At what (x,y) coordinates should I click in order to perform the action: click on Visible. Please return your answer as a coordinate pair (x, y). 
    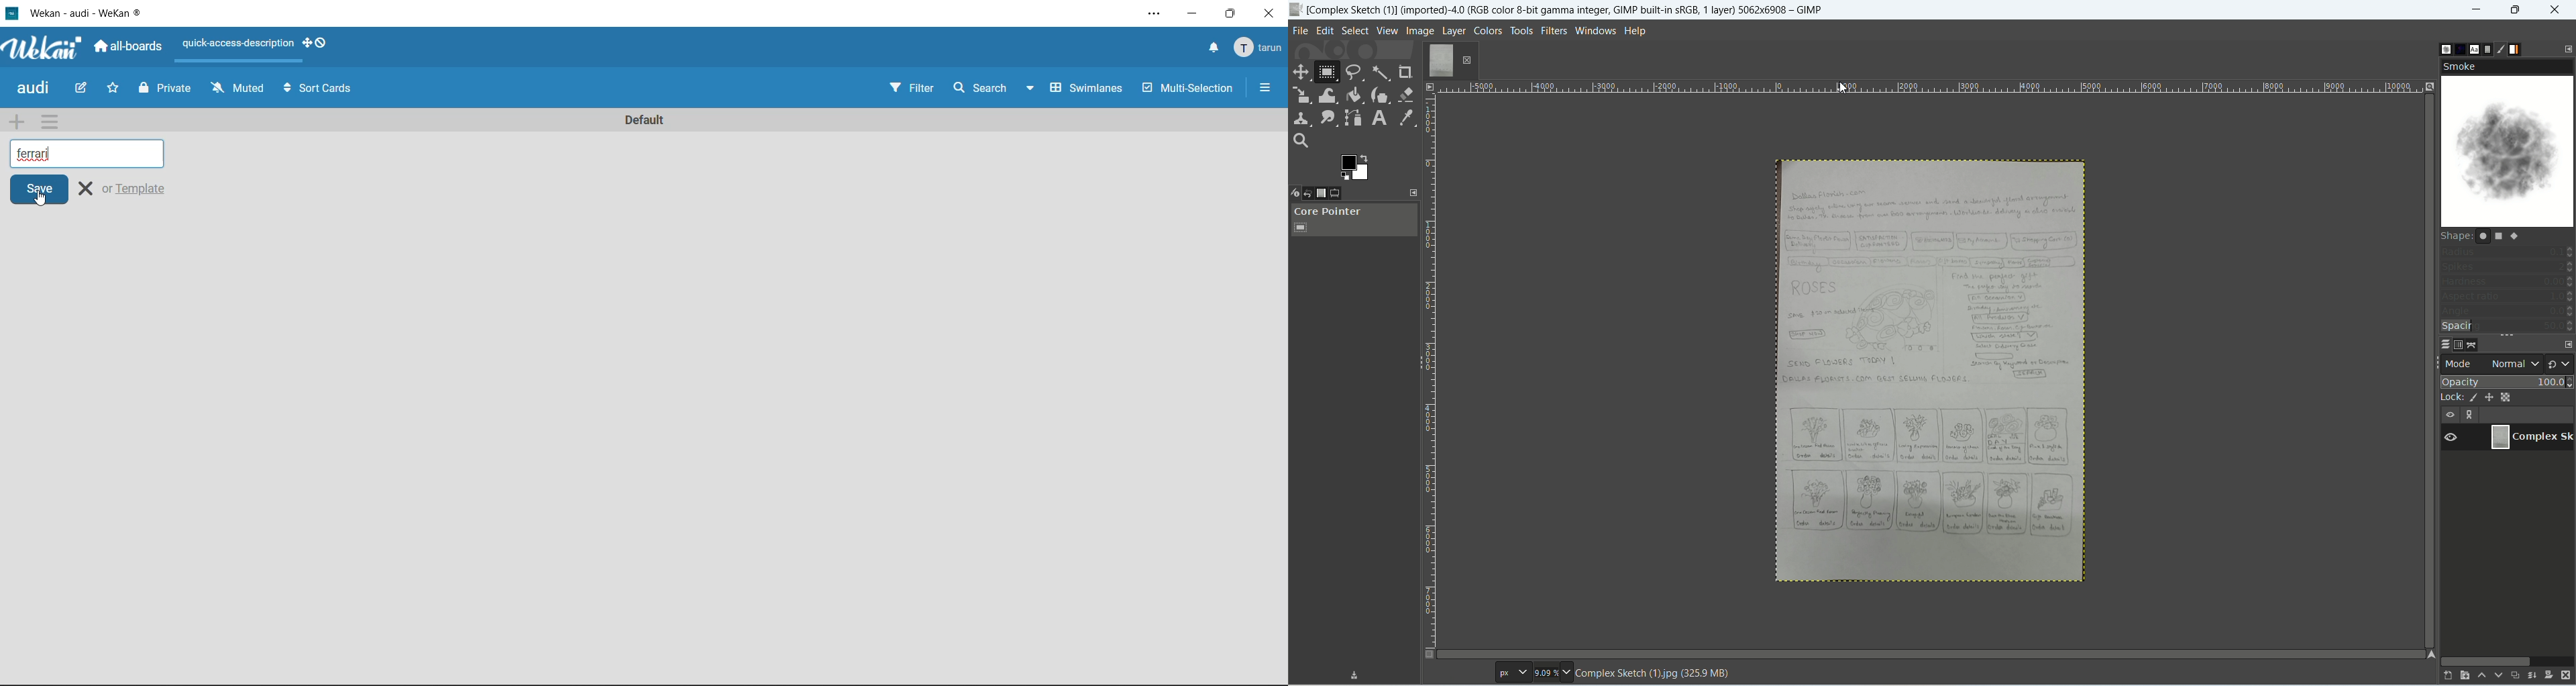
    Looking at the image, I should click on (2453, 438).